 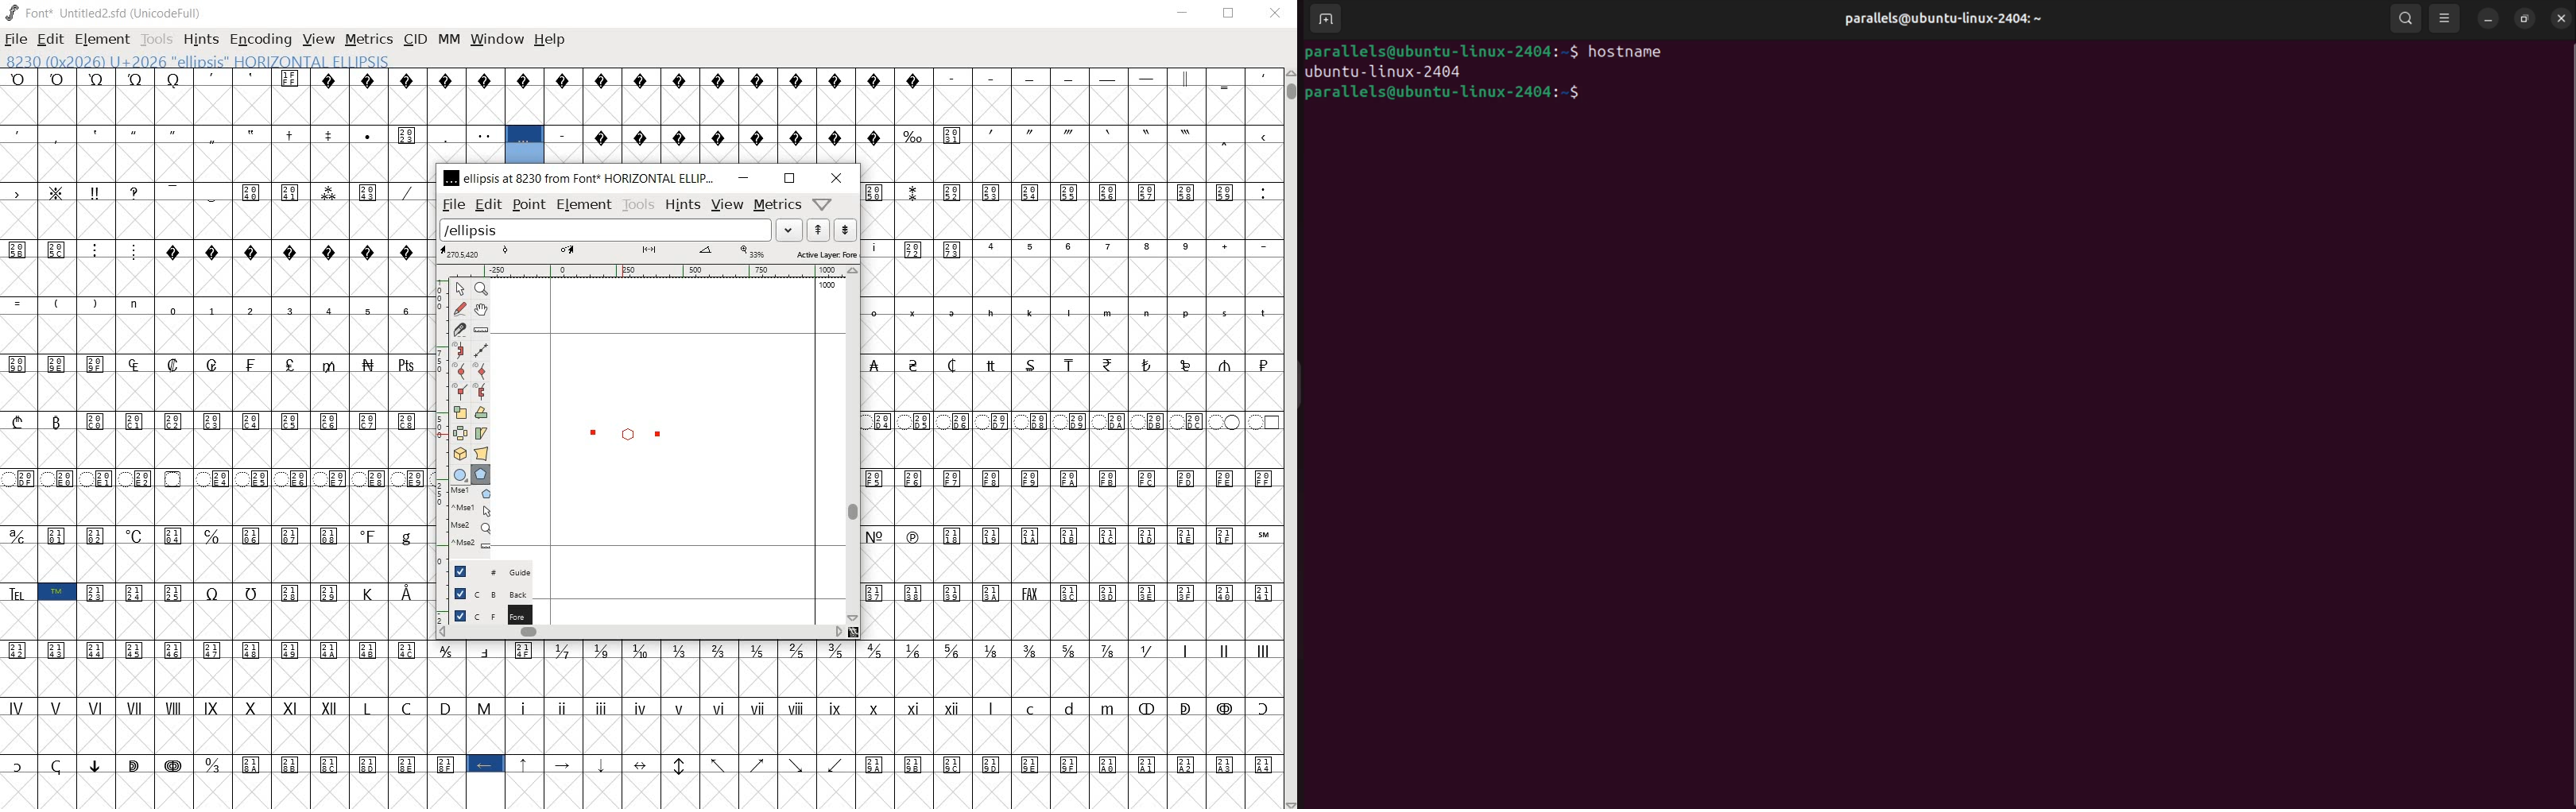 What do you see at coordinates (415, 40) in the screenshot?
I see `CID` at bounding box center [415, 40].